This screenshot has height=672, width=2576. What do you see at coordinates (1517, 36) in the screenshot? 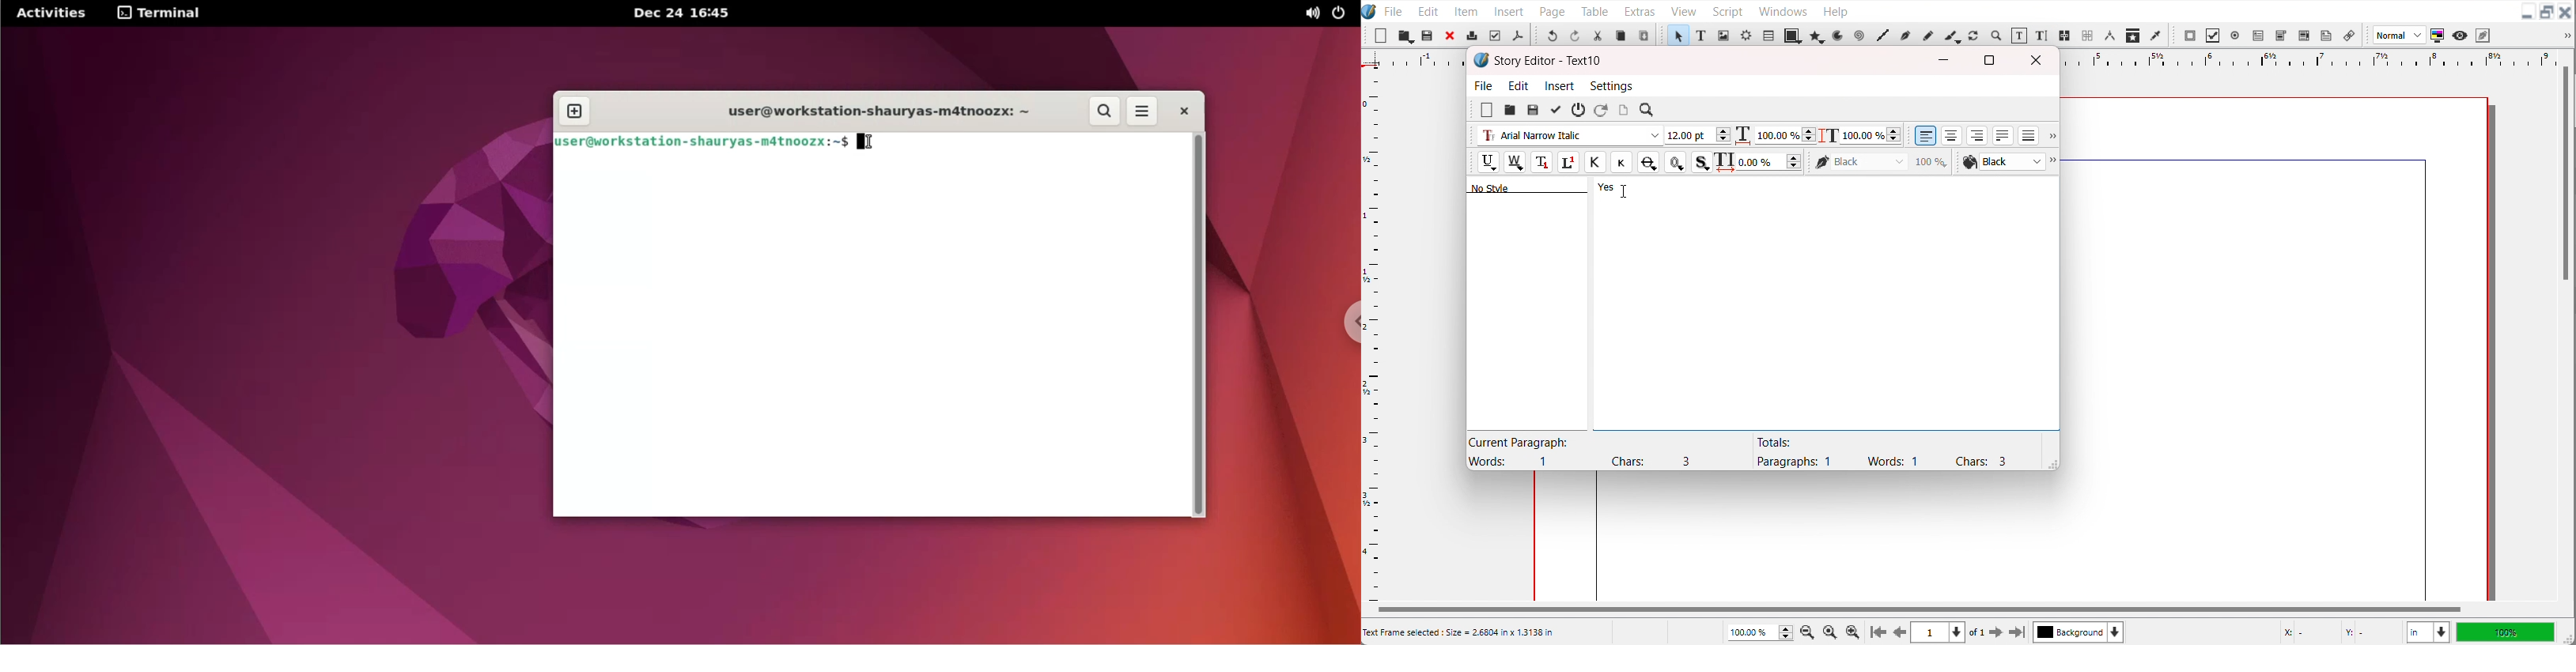
I see `Save as PDF` at bounding box center [1517, 36].